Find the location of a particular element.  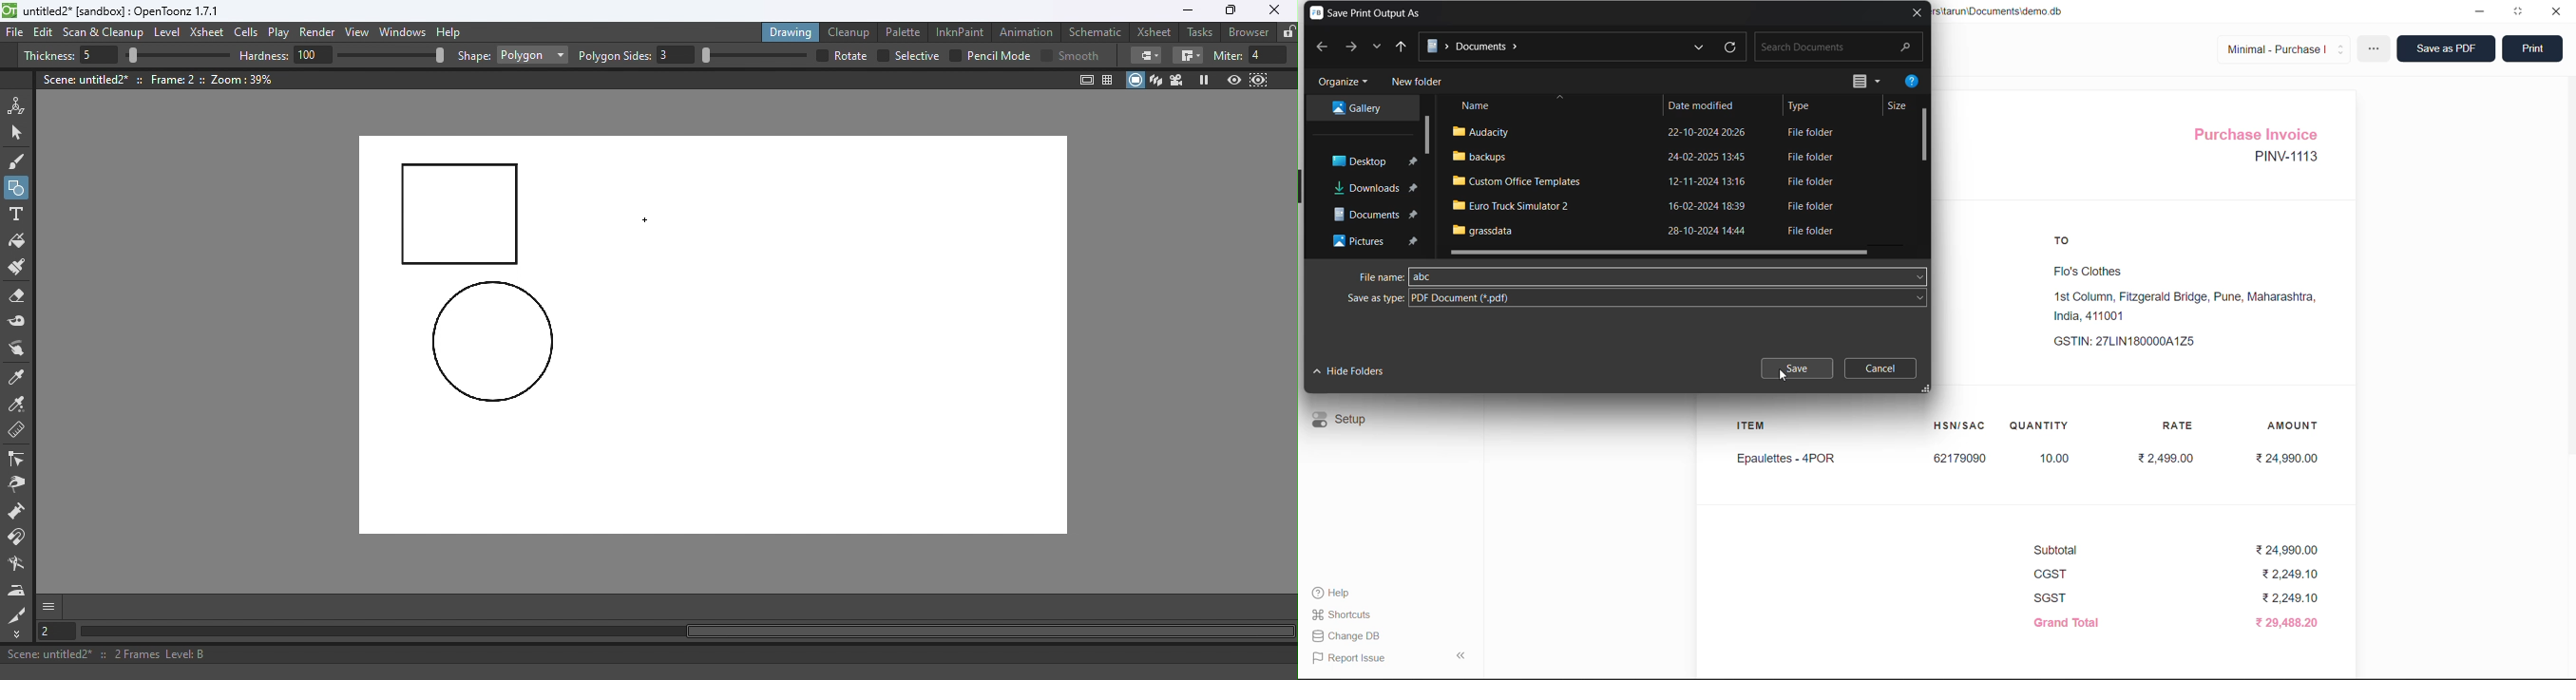

Downloads is located at coordinates (1380, 186).